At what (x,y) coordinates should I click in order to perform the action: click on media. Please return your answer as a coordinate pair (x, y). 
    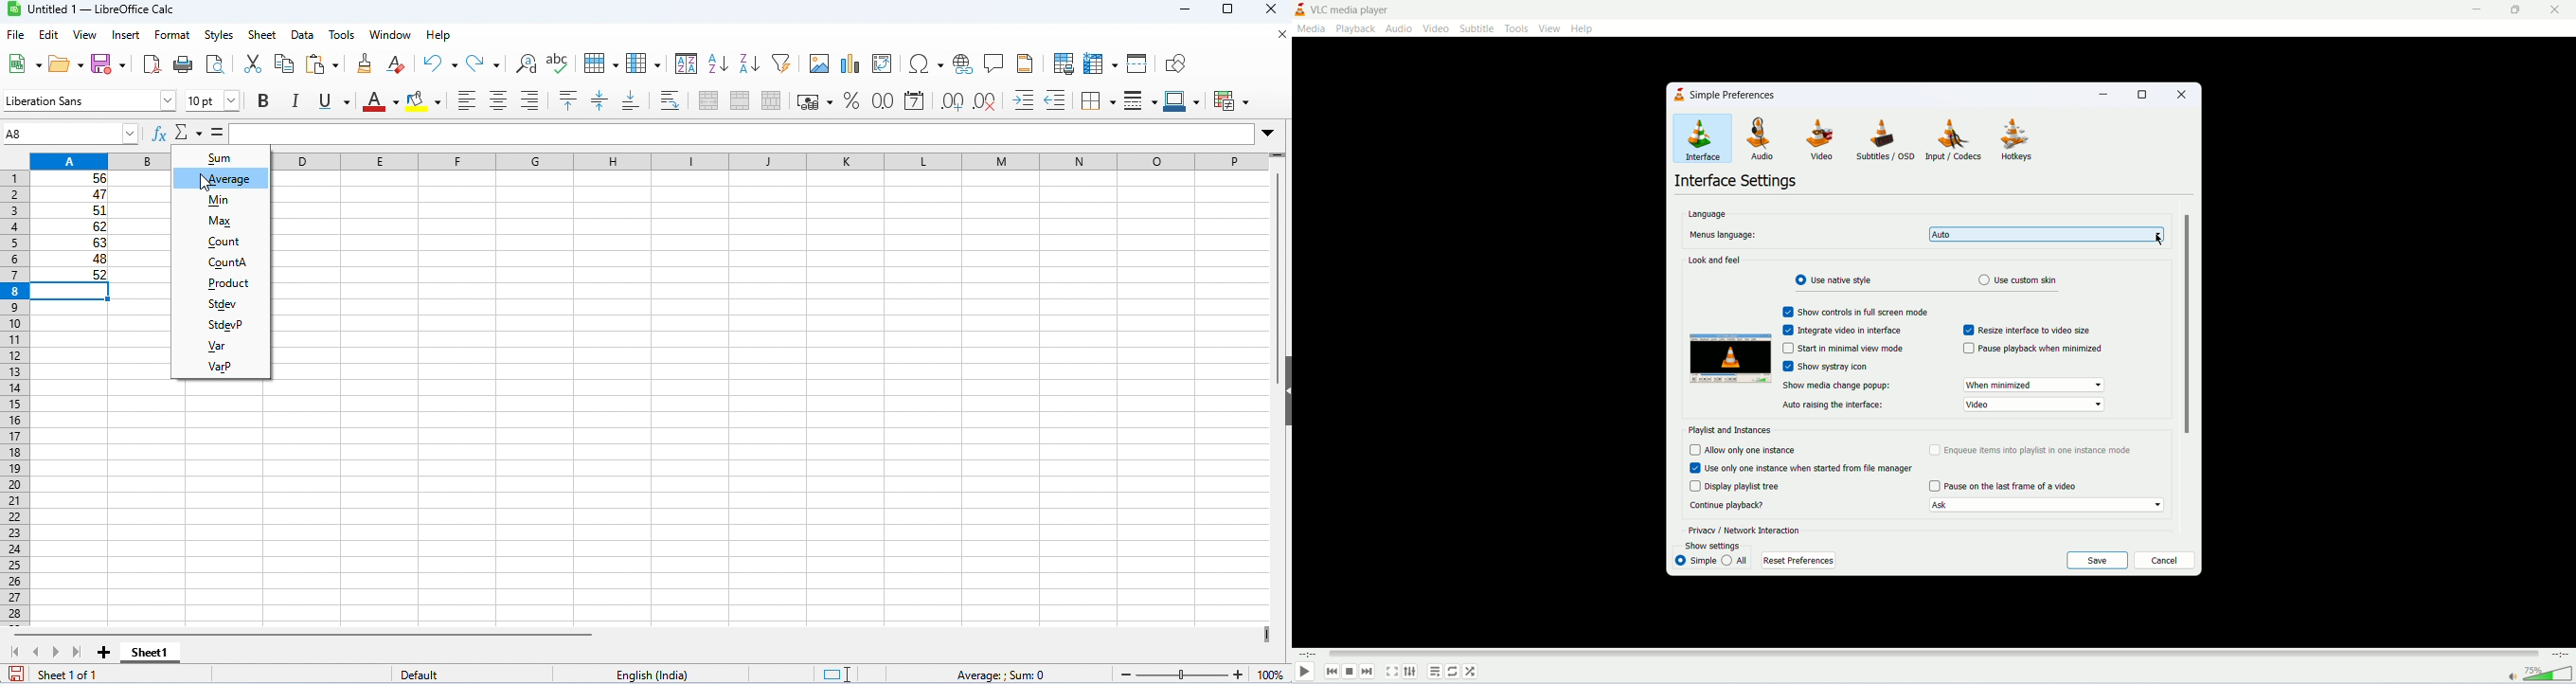
    Looking at the image, I should click on (1311, 30).